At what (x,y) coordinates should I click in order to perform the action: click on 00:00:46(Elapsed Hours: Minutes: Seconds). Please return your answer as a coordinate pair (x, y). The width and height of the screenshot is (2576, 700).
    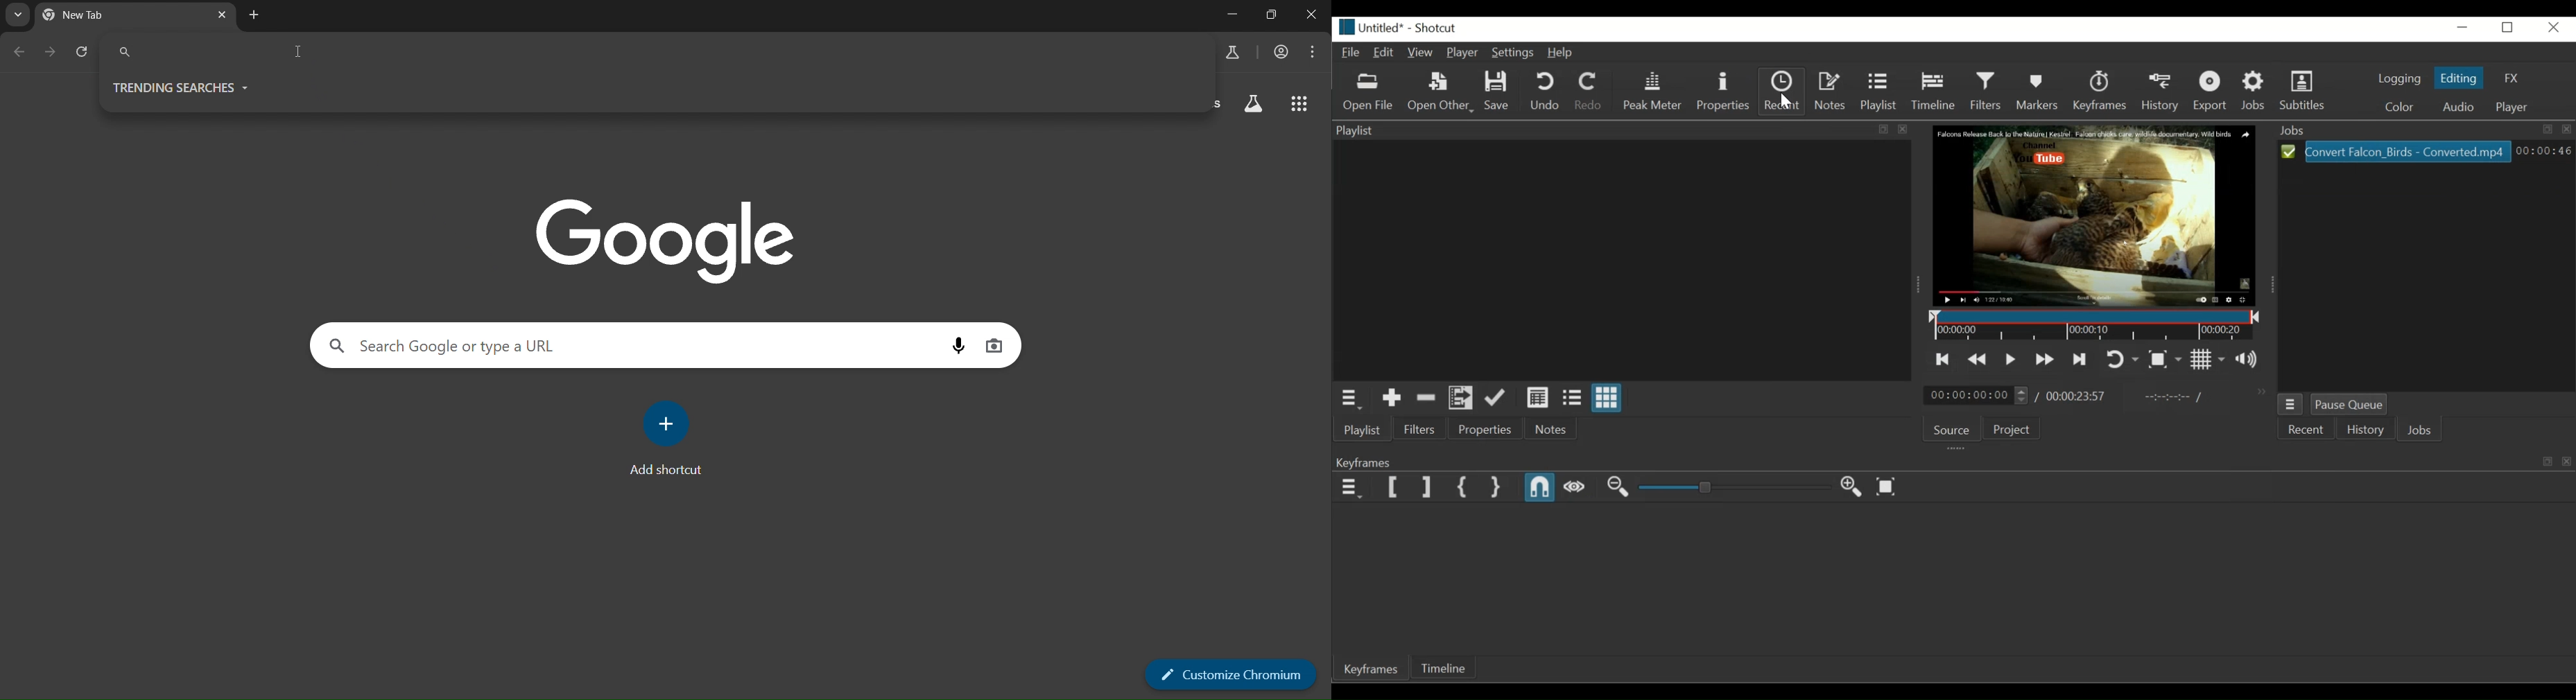
    Looking at the image, I should click on (2544, 150).